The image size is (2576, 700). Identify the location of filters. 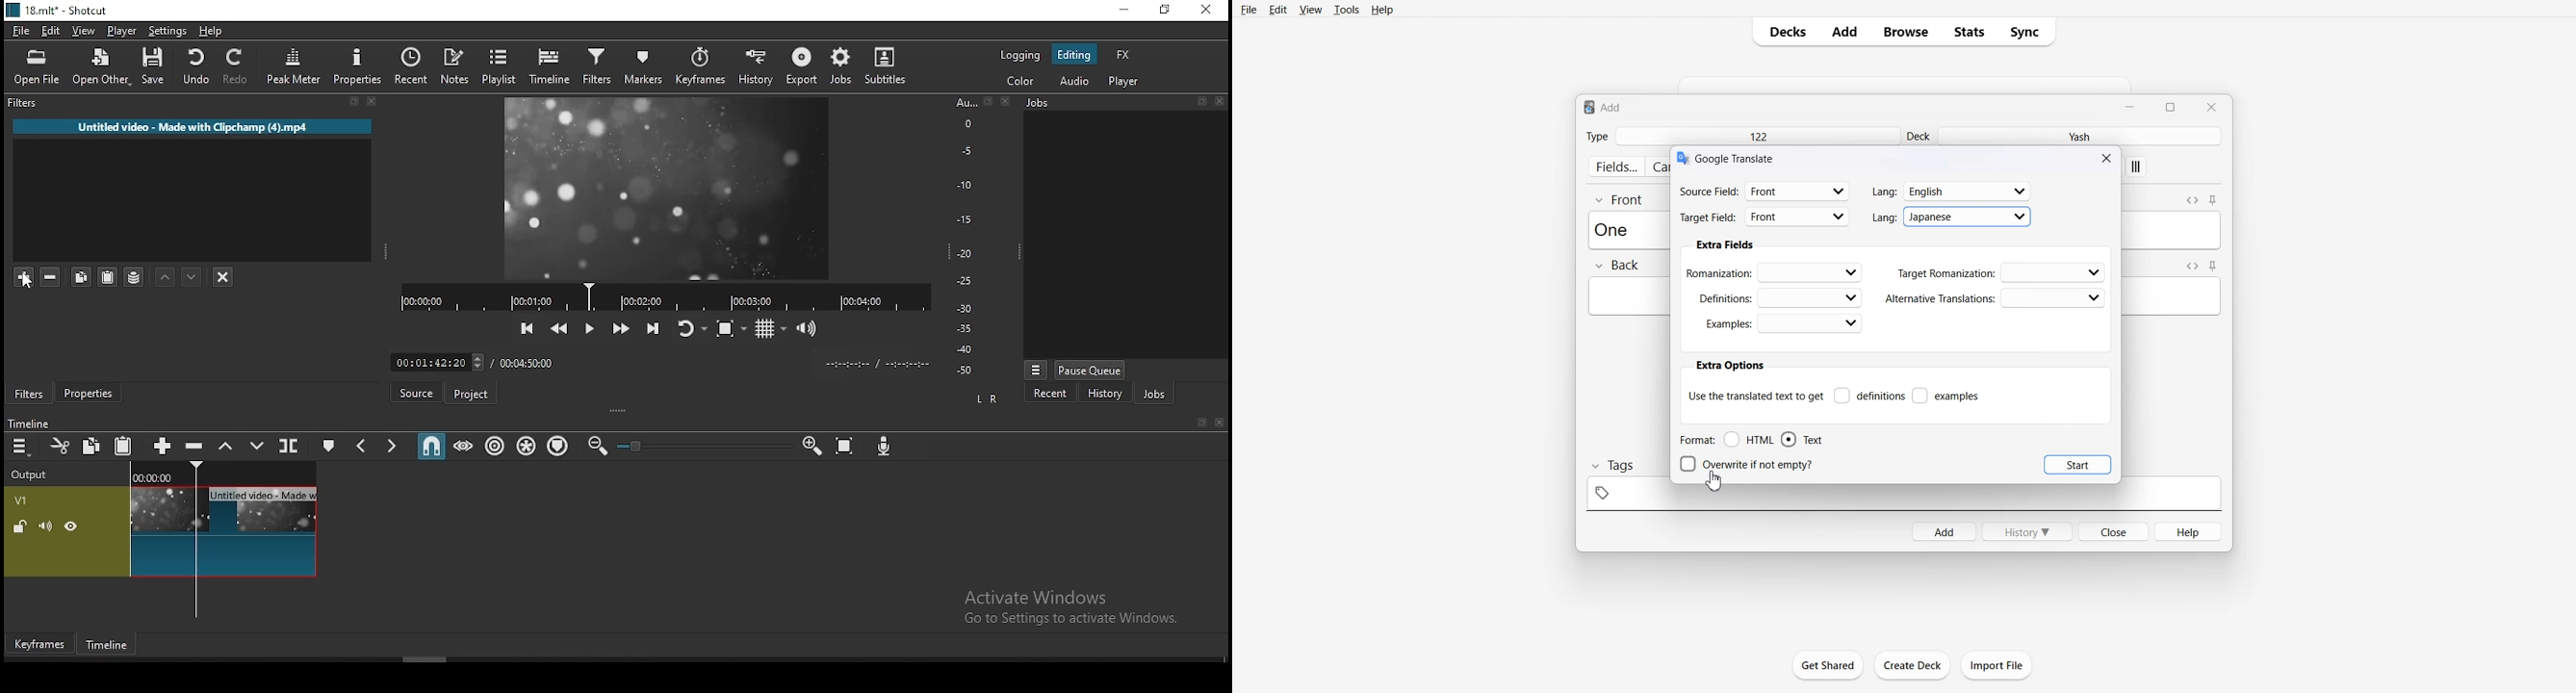
(597, 67).